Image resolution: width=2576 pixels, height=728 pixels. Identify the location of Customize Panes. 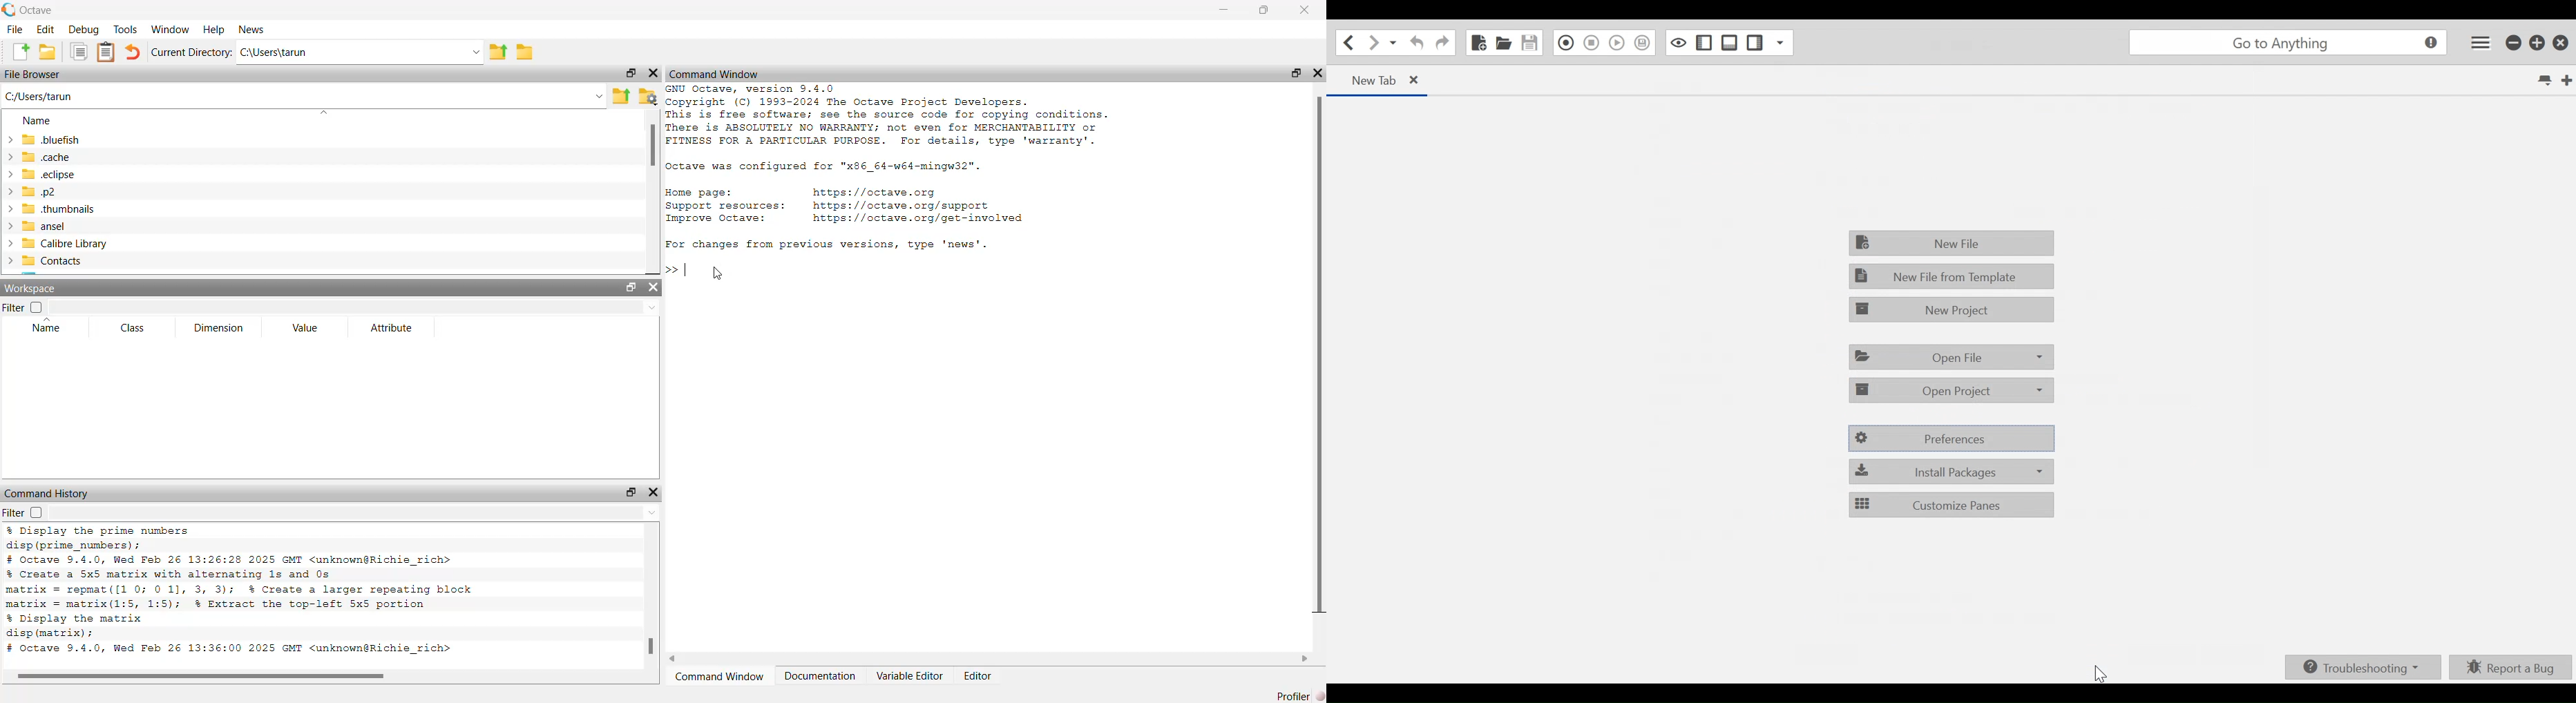
(1950, 504).